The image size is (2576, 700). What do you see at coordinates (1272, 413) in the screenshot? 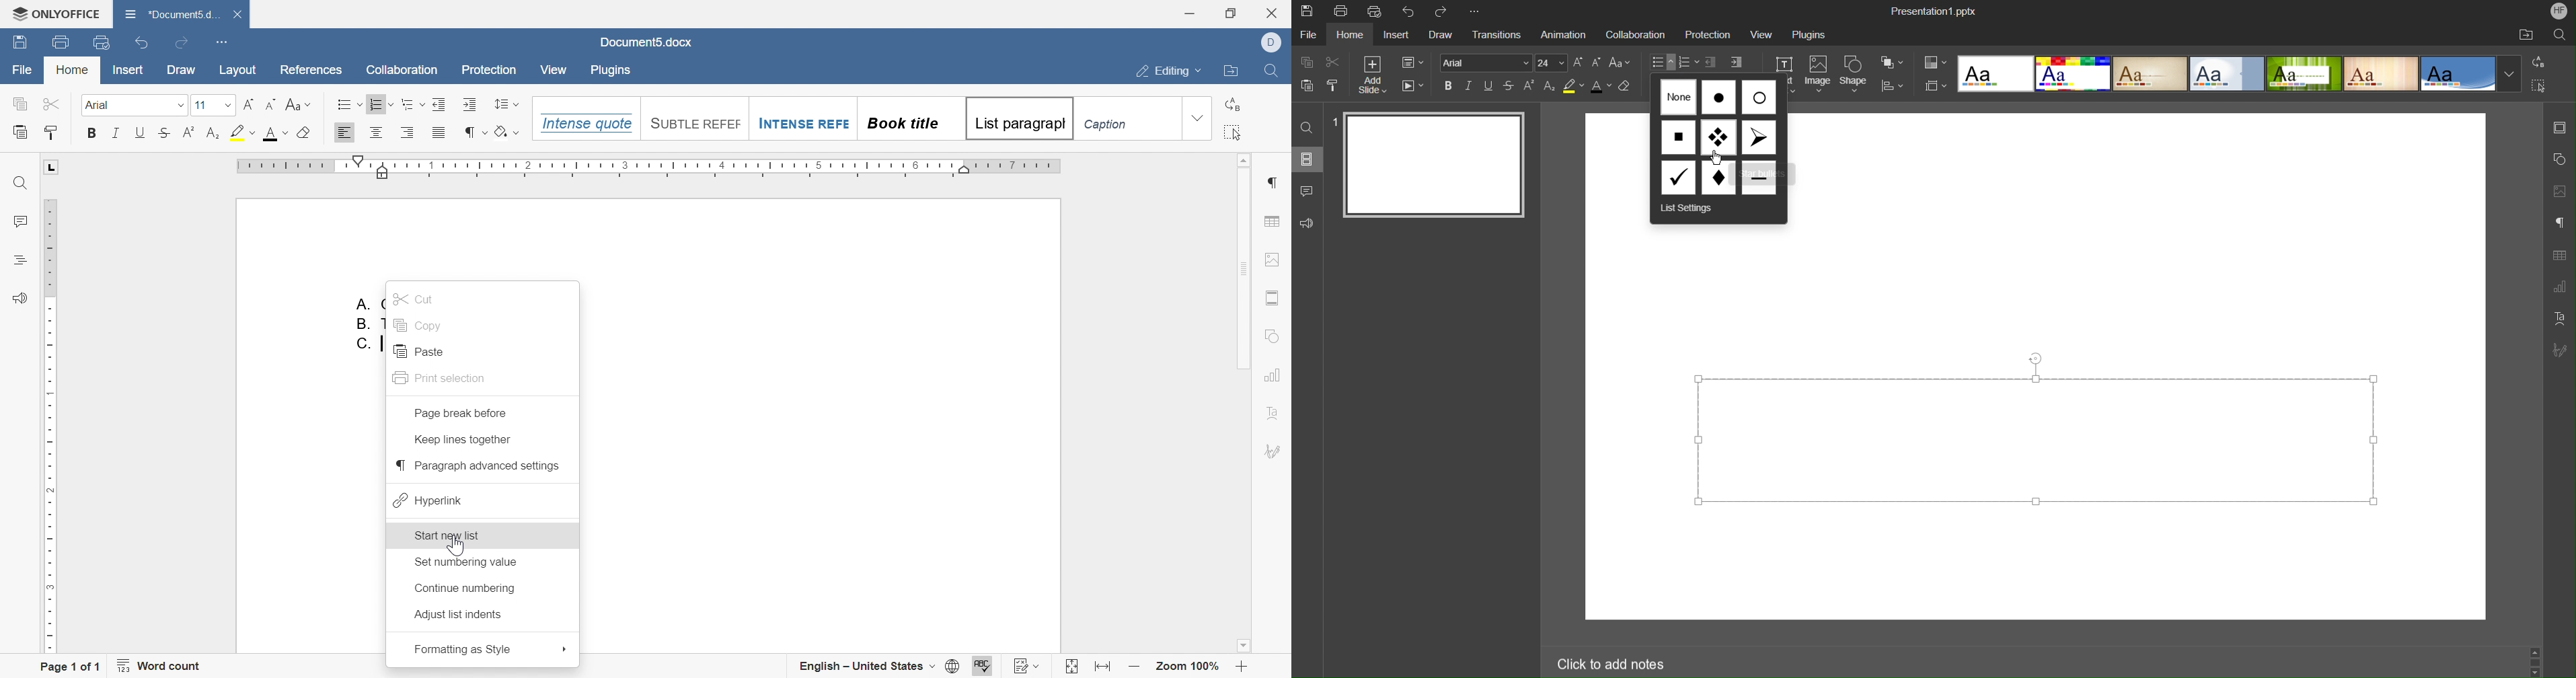
I see `text art settings` at bounding box center [1272, 413].